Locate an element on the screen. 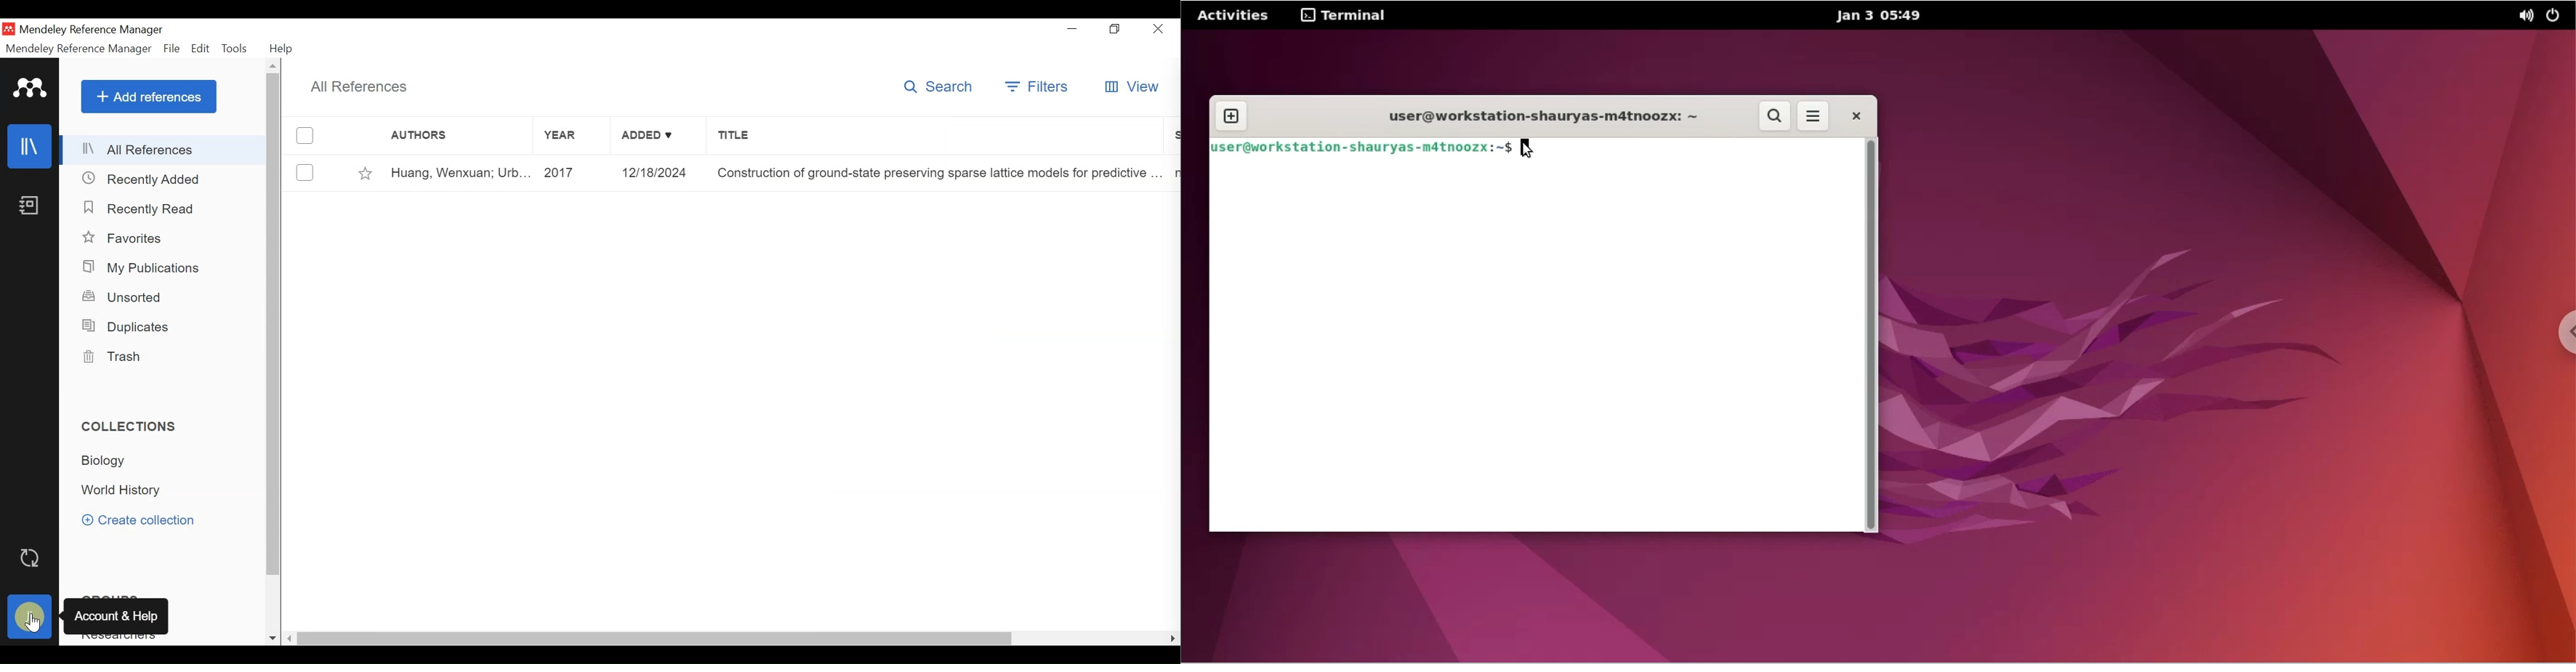 Image resolution: width=2576 pixels, height=672 pixels. Add References is located at coordinates (150, 97).